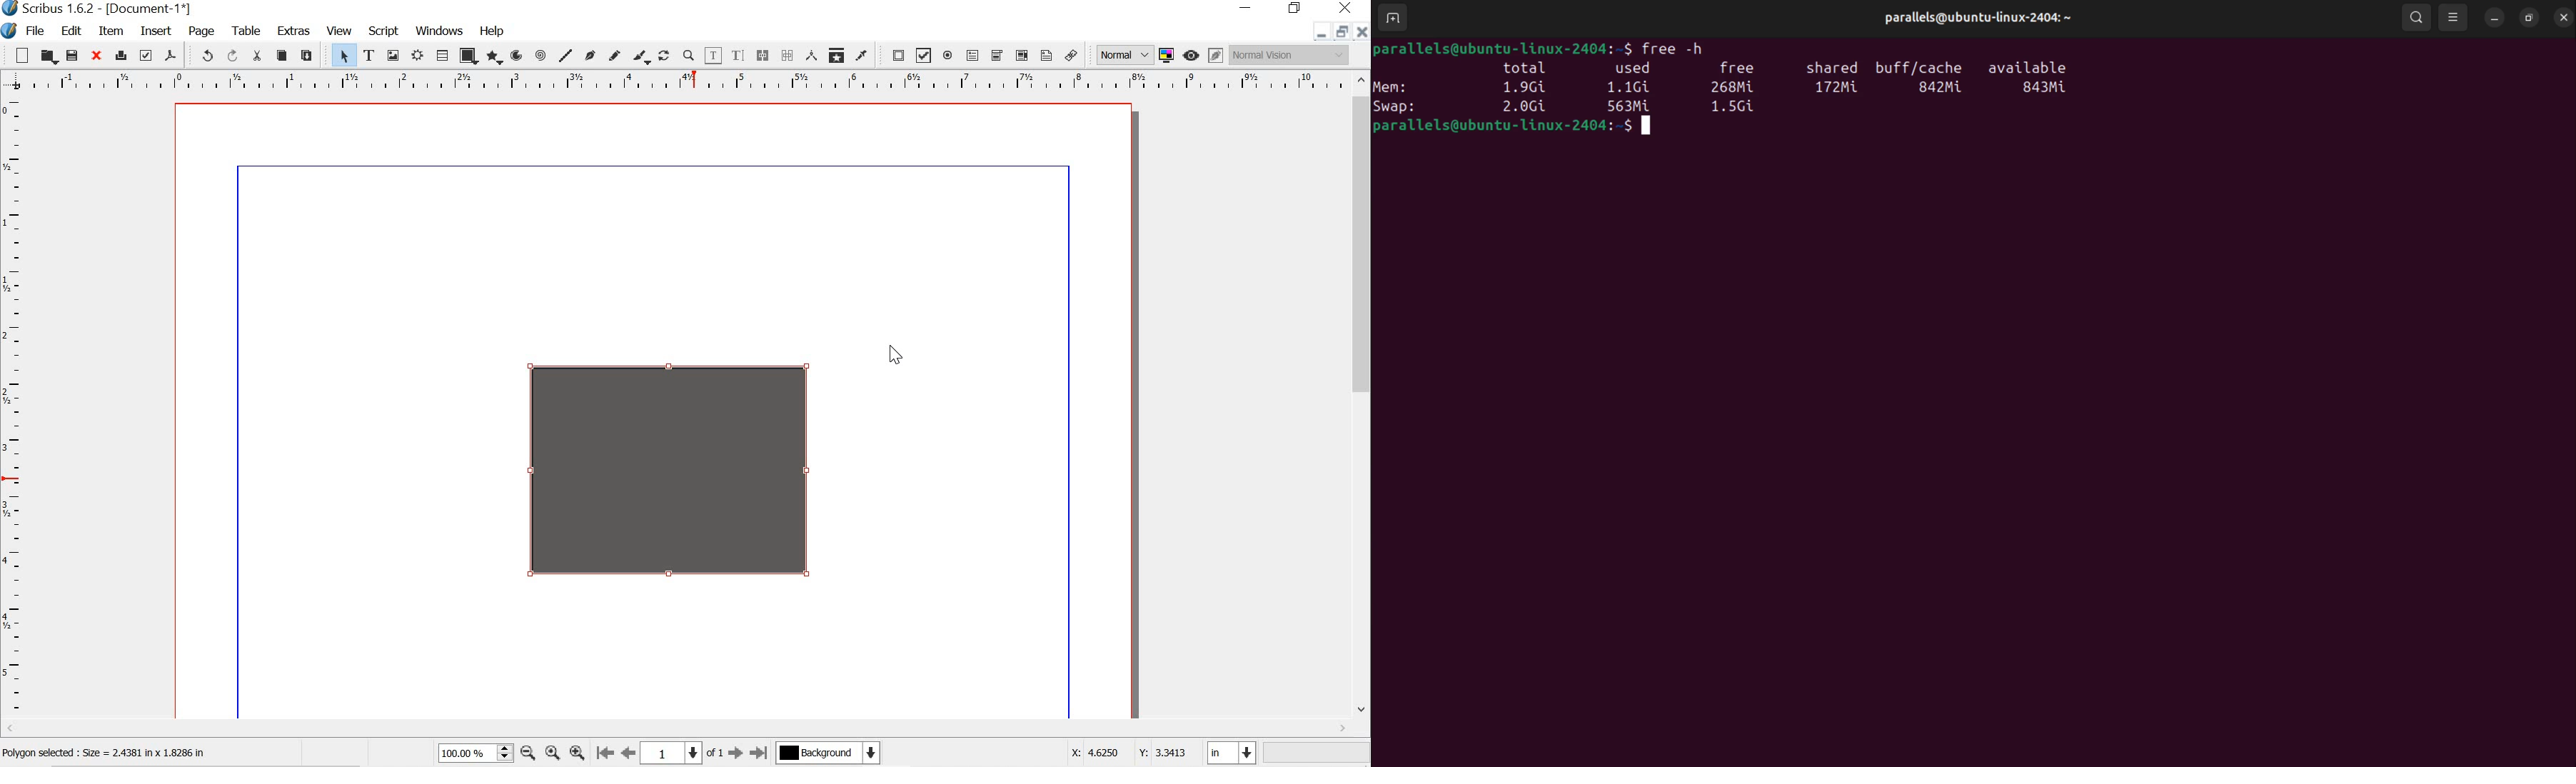 This screenshot has width=2576, height=784. Describe the element at coordinates (862, 54) in the screenshot. I see `eye dropper` at that location.